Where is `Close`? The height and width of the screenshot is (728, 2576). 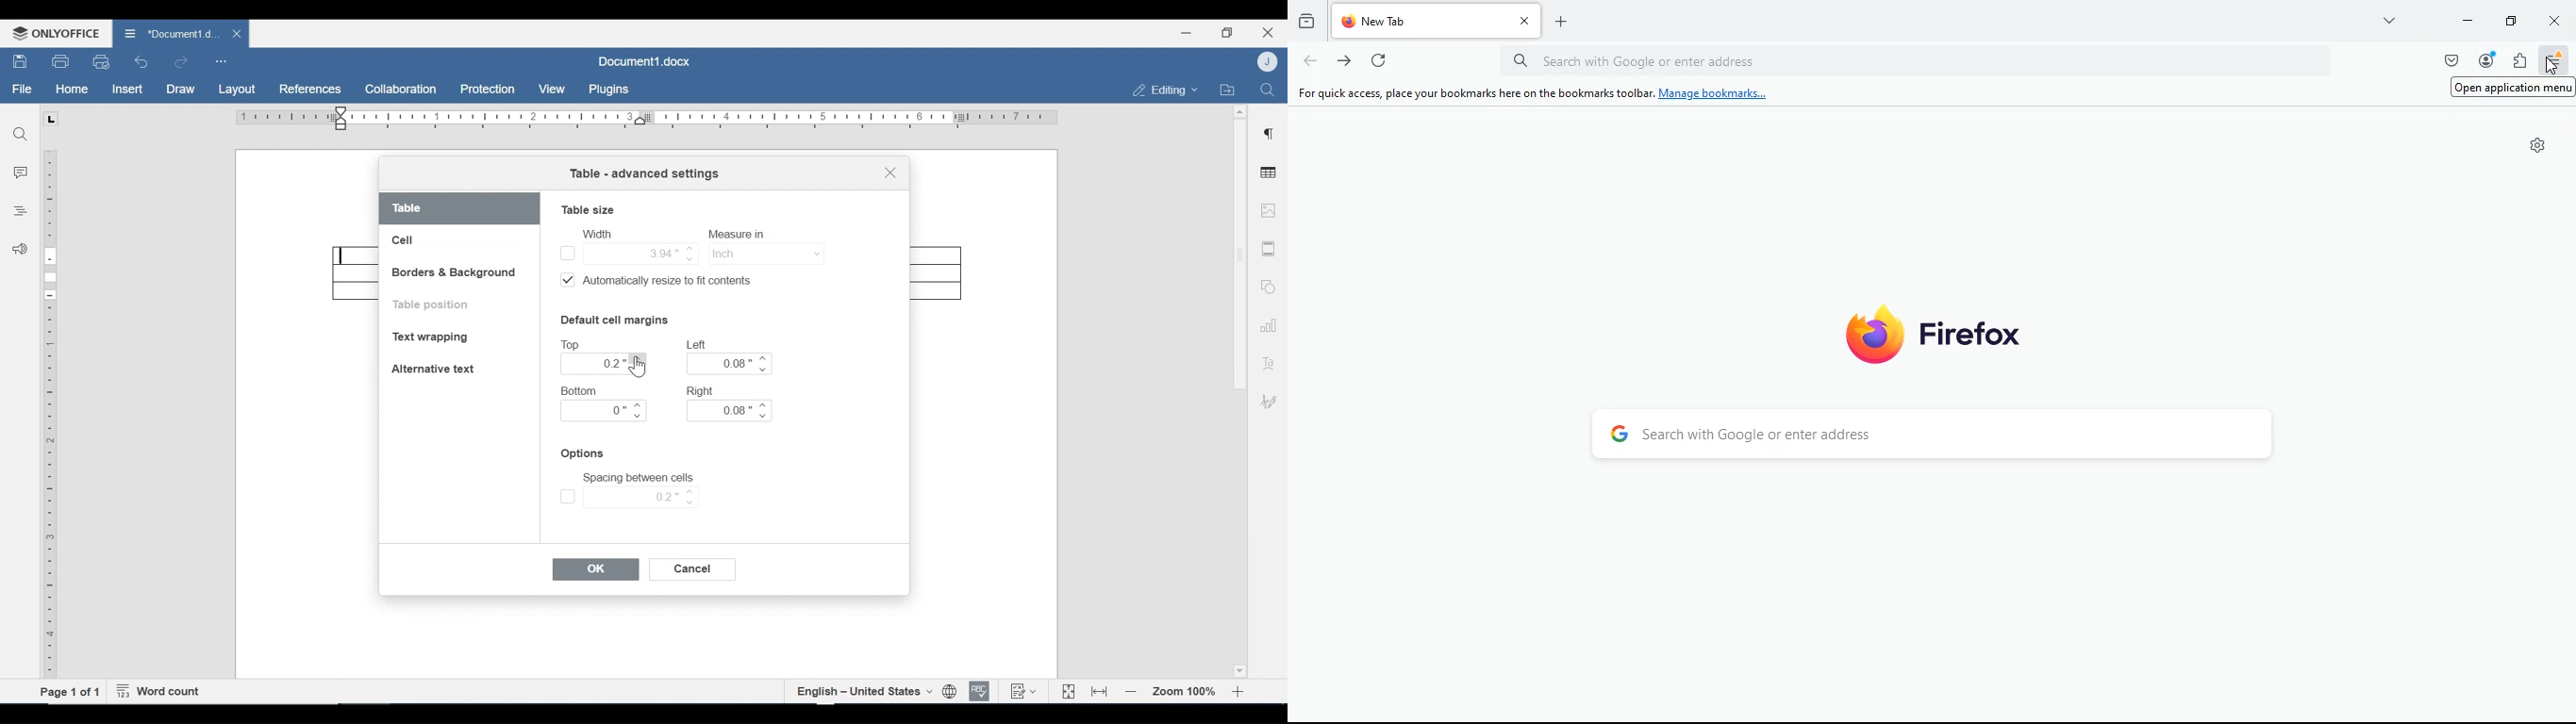 Close is located at coordinates (890, 175).